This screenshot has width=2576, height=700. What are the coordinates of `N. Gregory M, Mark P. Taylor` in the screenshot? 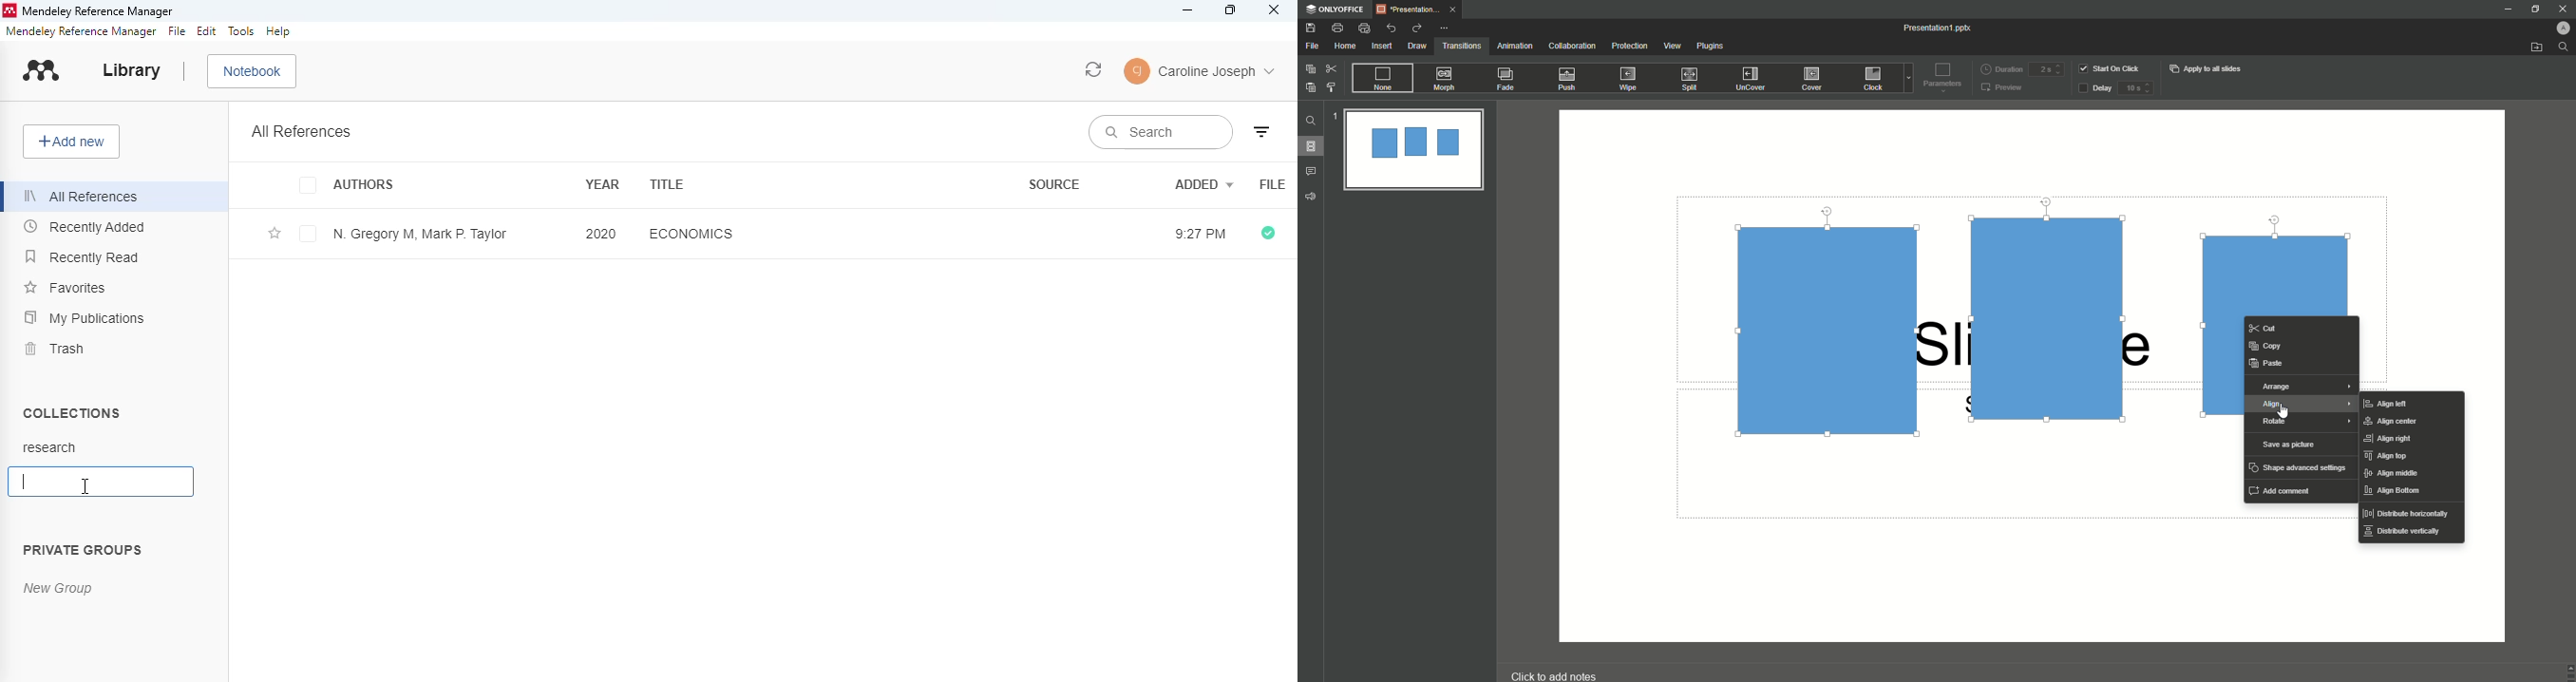 It's located at (422, 234).